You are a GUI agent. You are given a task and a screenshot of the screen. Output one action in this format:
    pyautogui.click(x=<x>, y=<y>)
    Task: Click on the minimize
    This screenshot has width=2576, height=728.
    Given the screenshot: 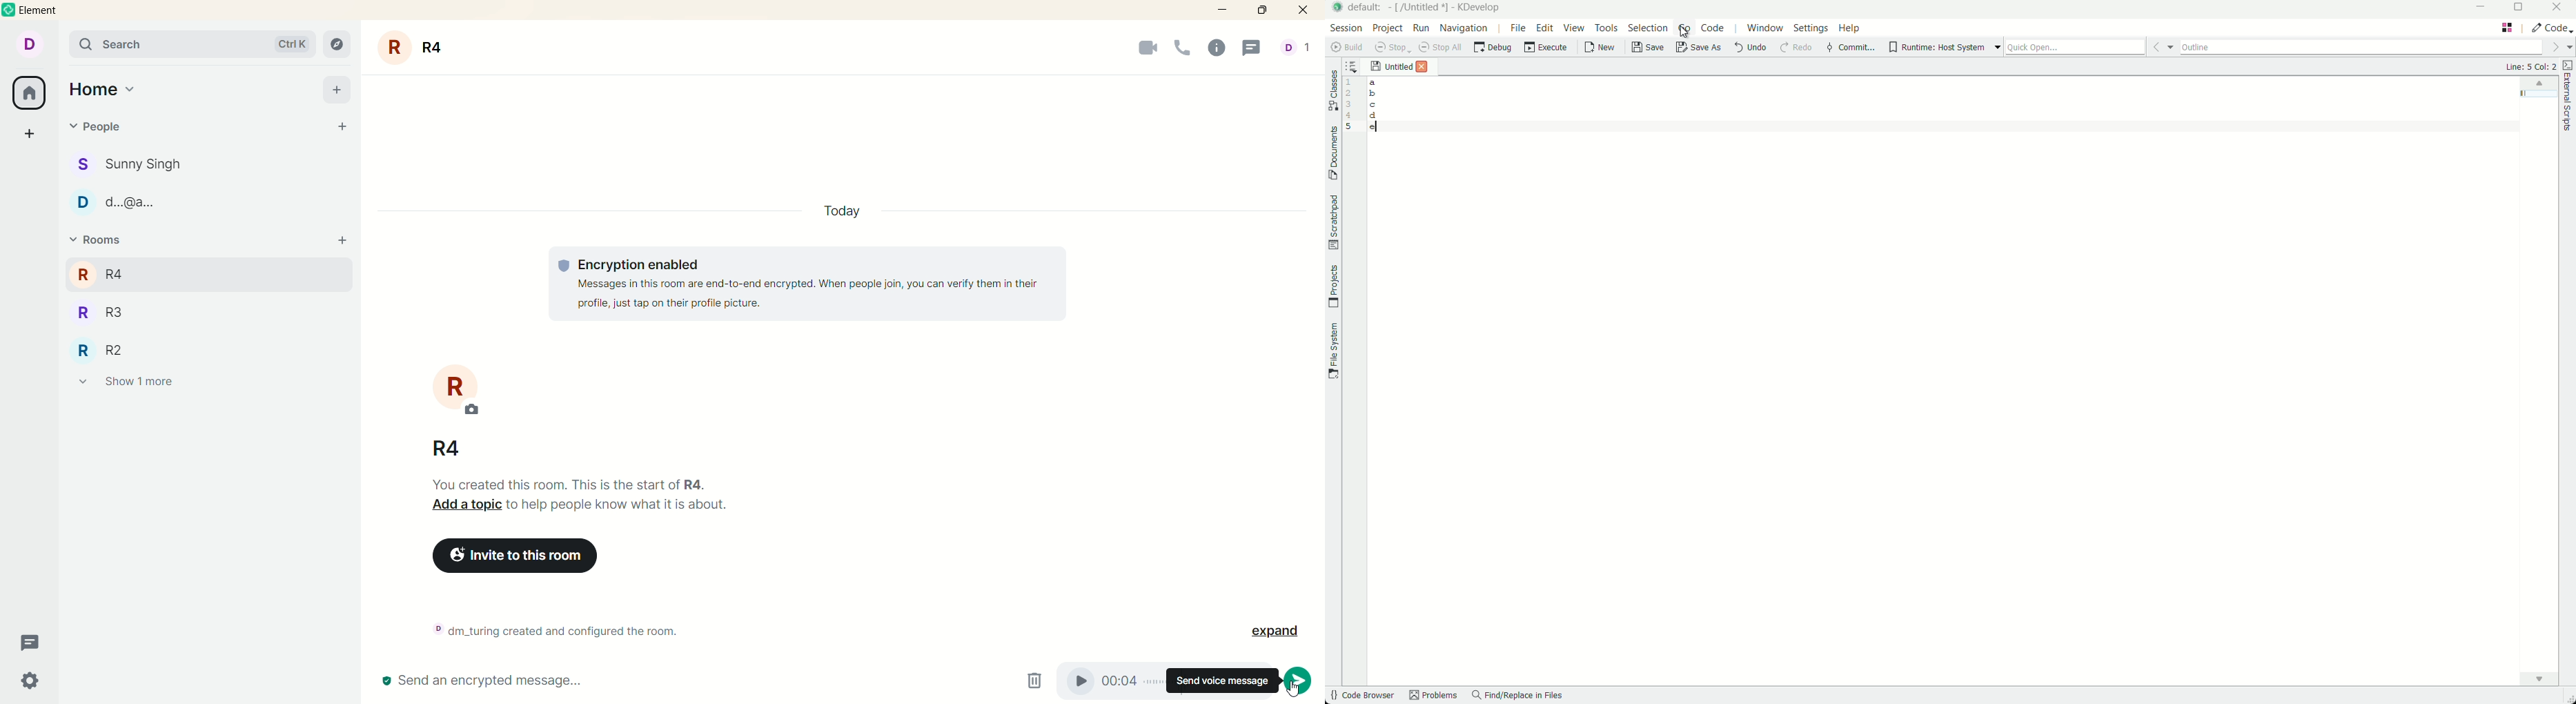 What is the action you would take?
    pyautogui.click(x=1220, y=11)
    